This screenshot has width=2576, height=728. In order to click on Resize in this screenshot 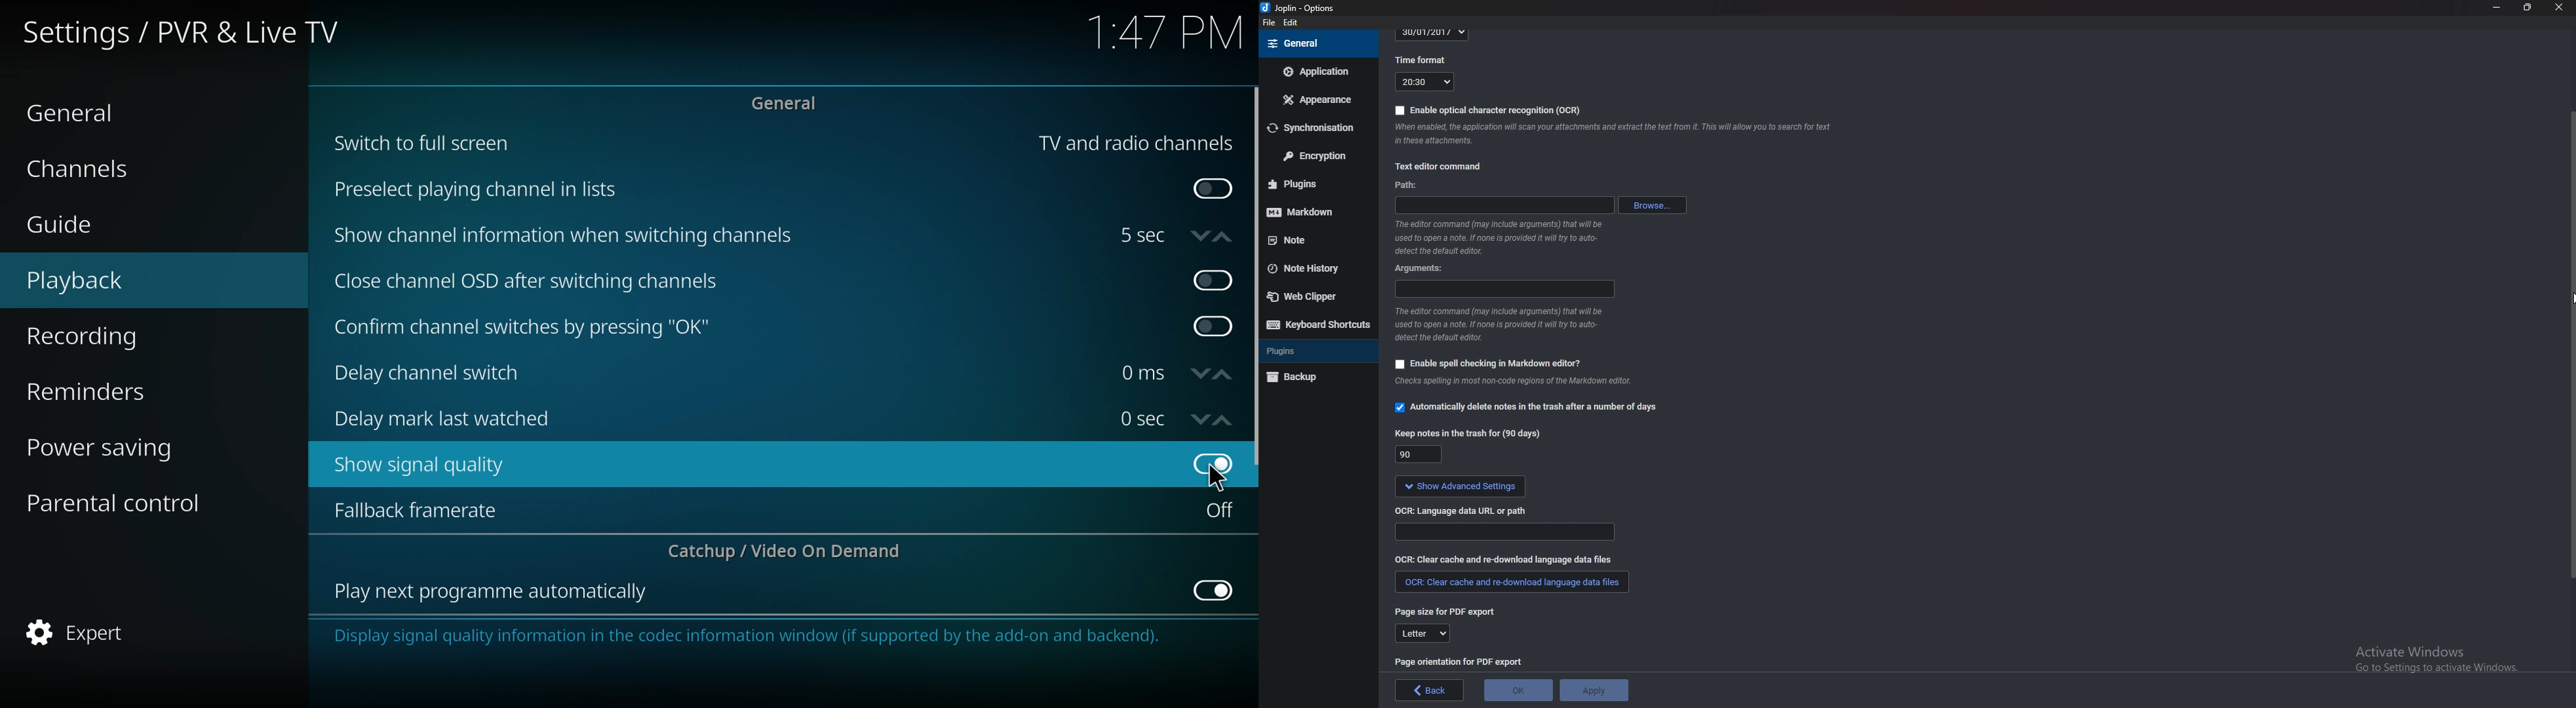, I will do `click(2528, 7)`.